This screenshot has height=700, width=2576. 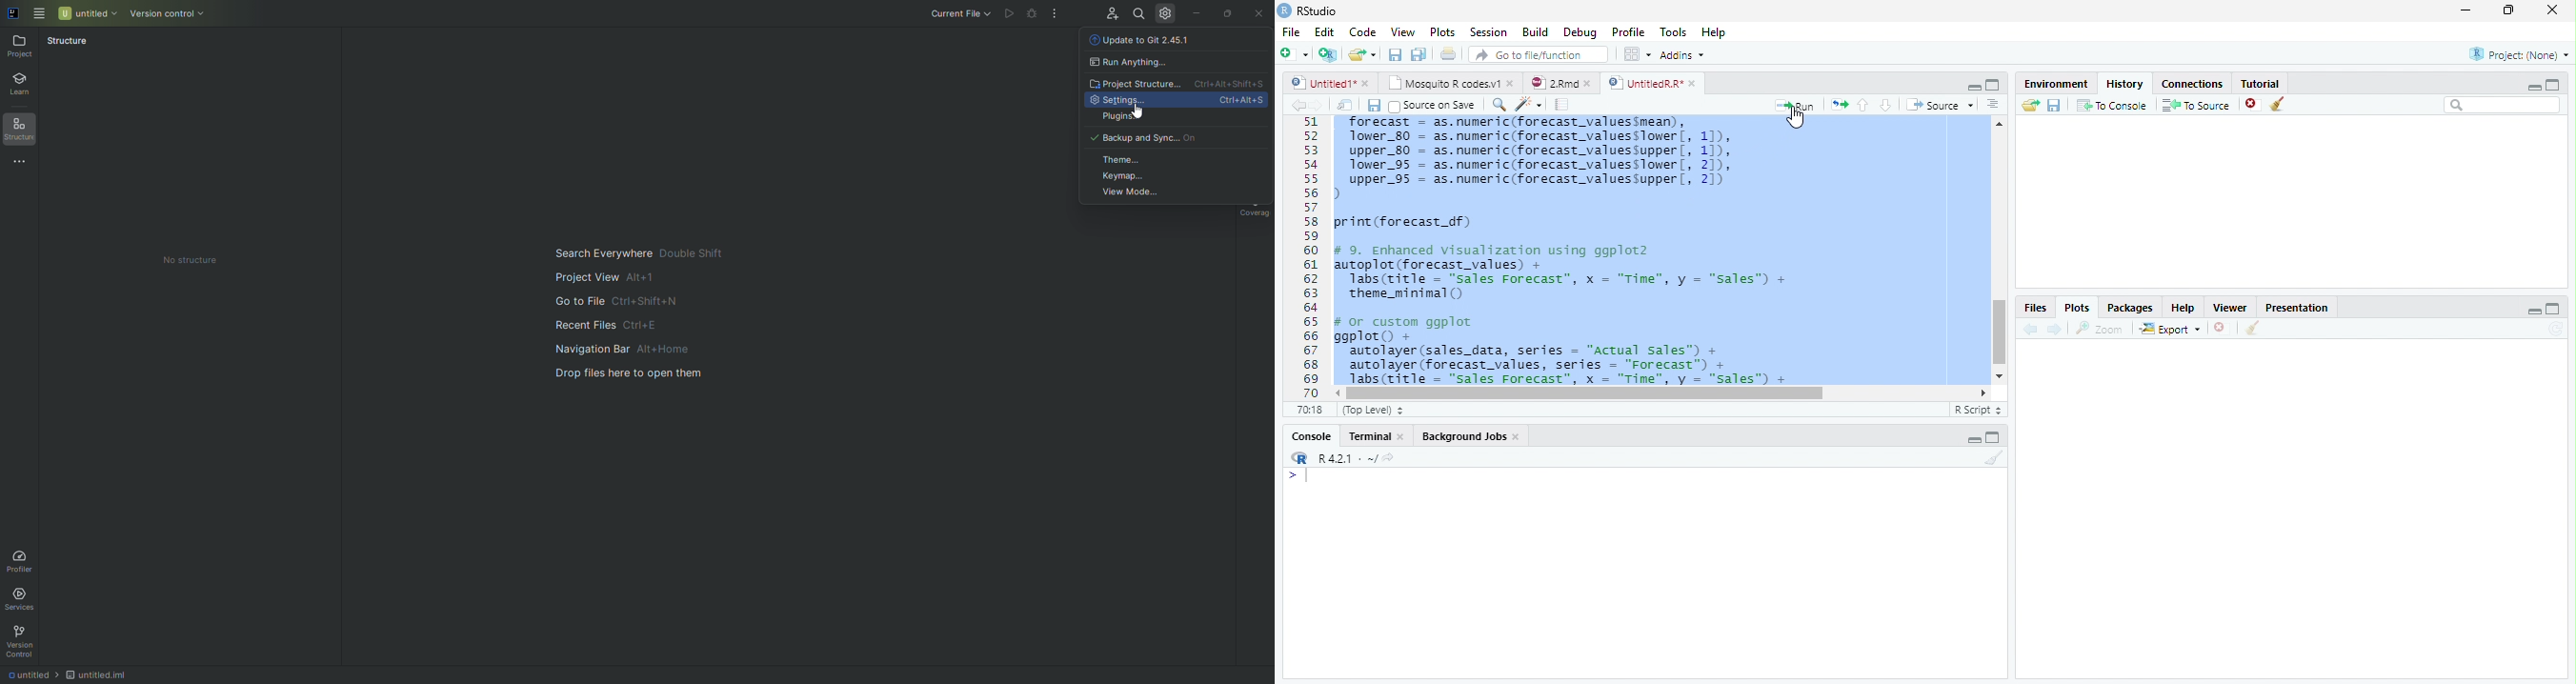 What do you see at coordinates (1401, 32) in the screenshot?
I see `View` at bounding box center [1401, 32].